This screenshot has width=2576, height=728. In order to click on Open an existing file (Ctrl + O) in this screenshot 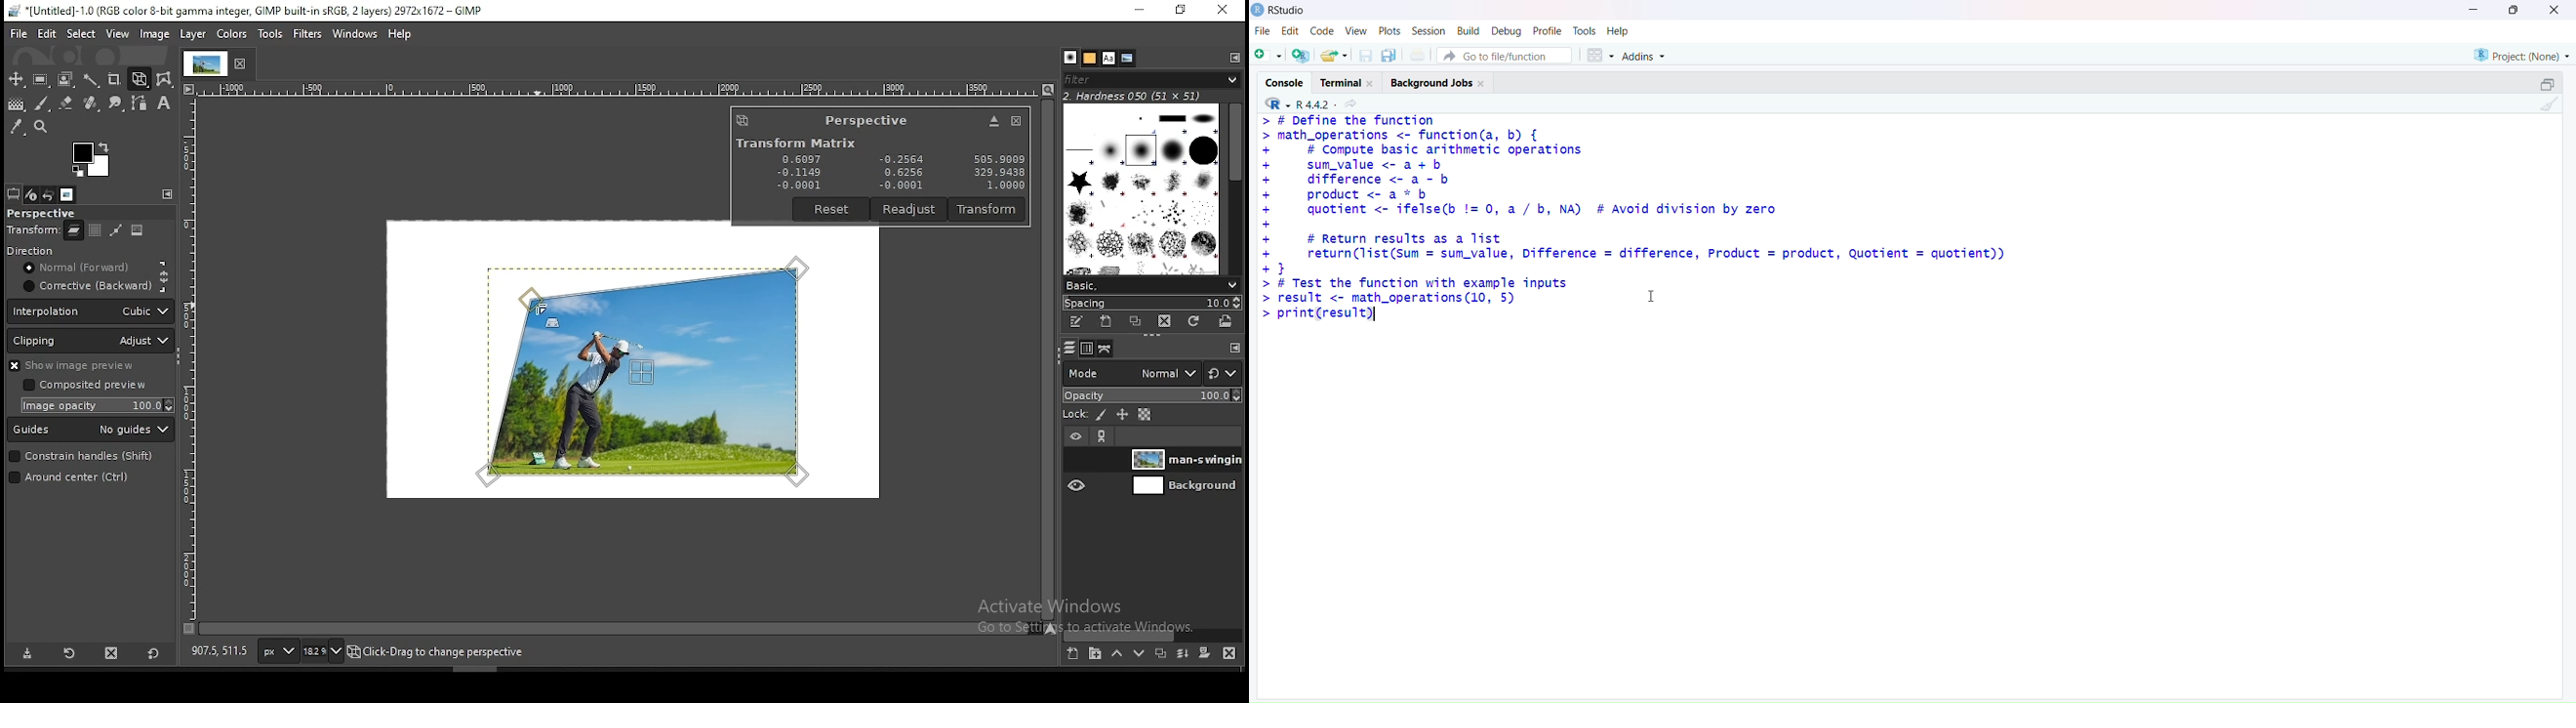, I will do `click(1333, 55)`.